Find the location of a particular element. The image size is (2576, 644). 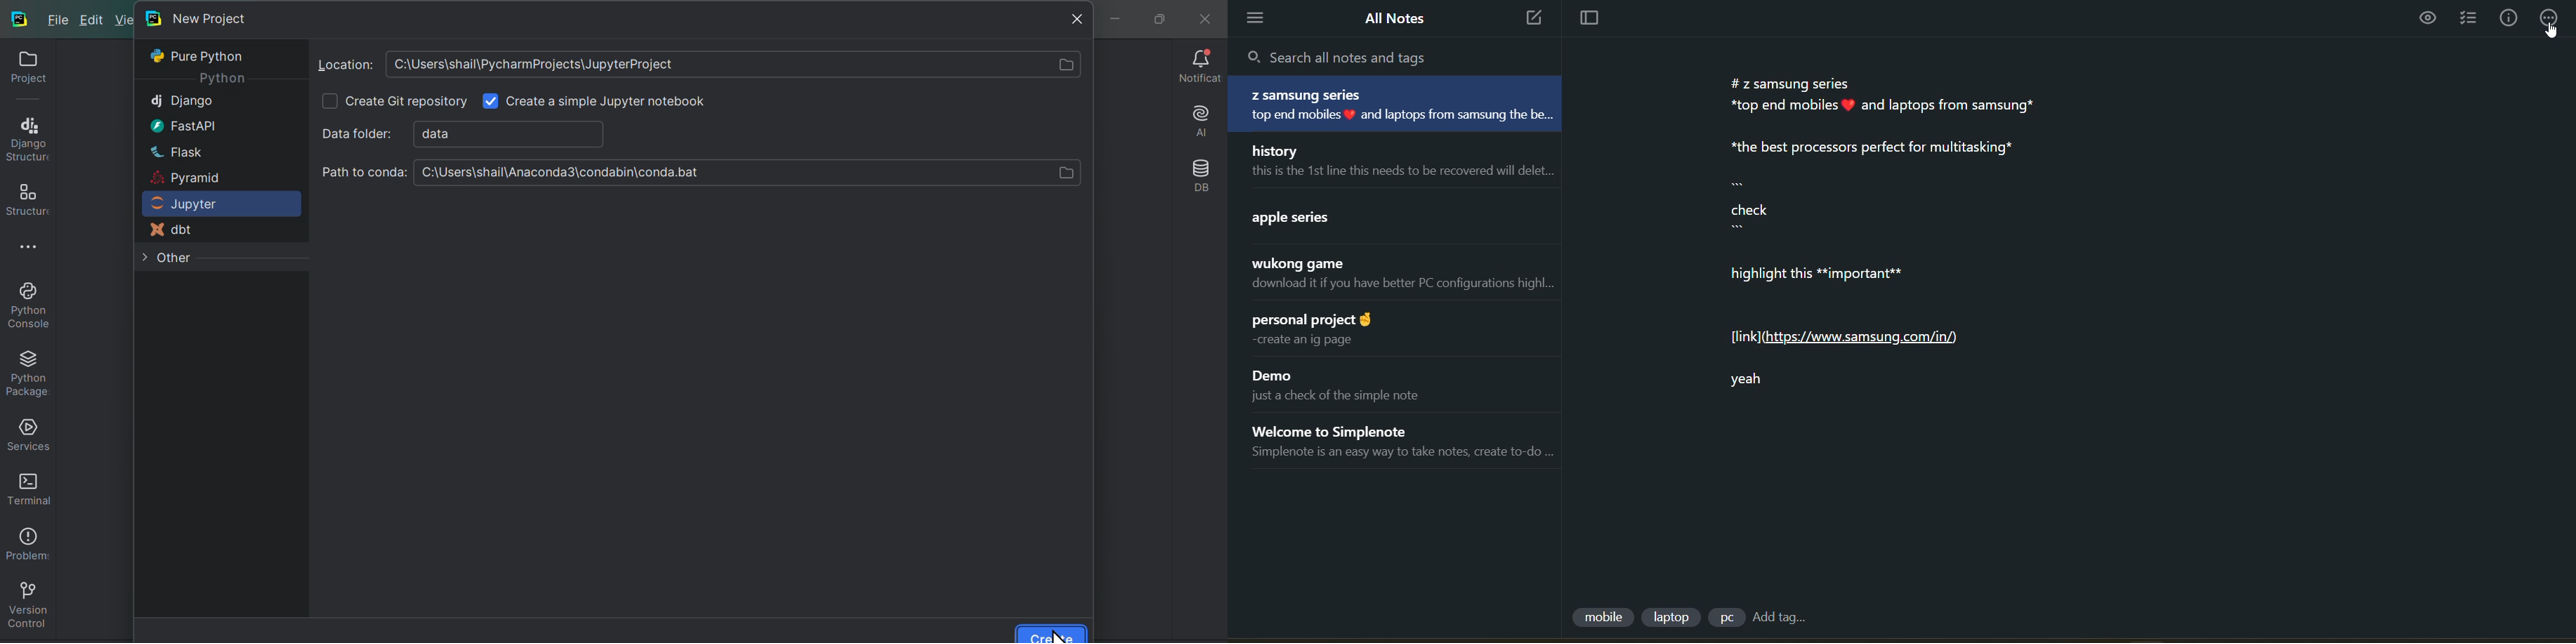

Pure Python is located at coordinates (201, 58).